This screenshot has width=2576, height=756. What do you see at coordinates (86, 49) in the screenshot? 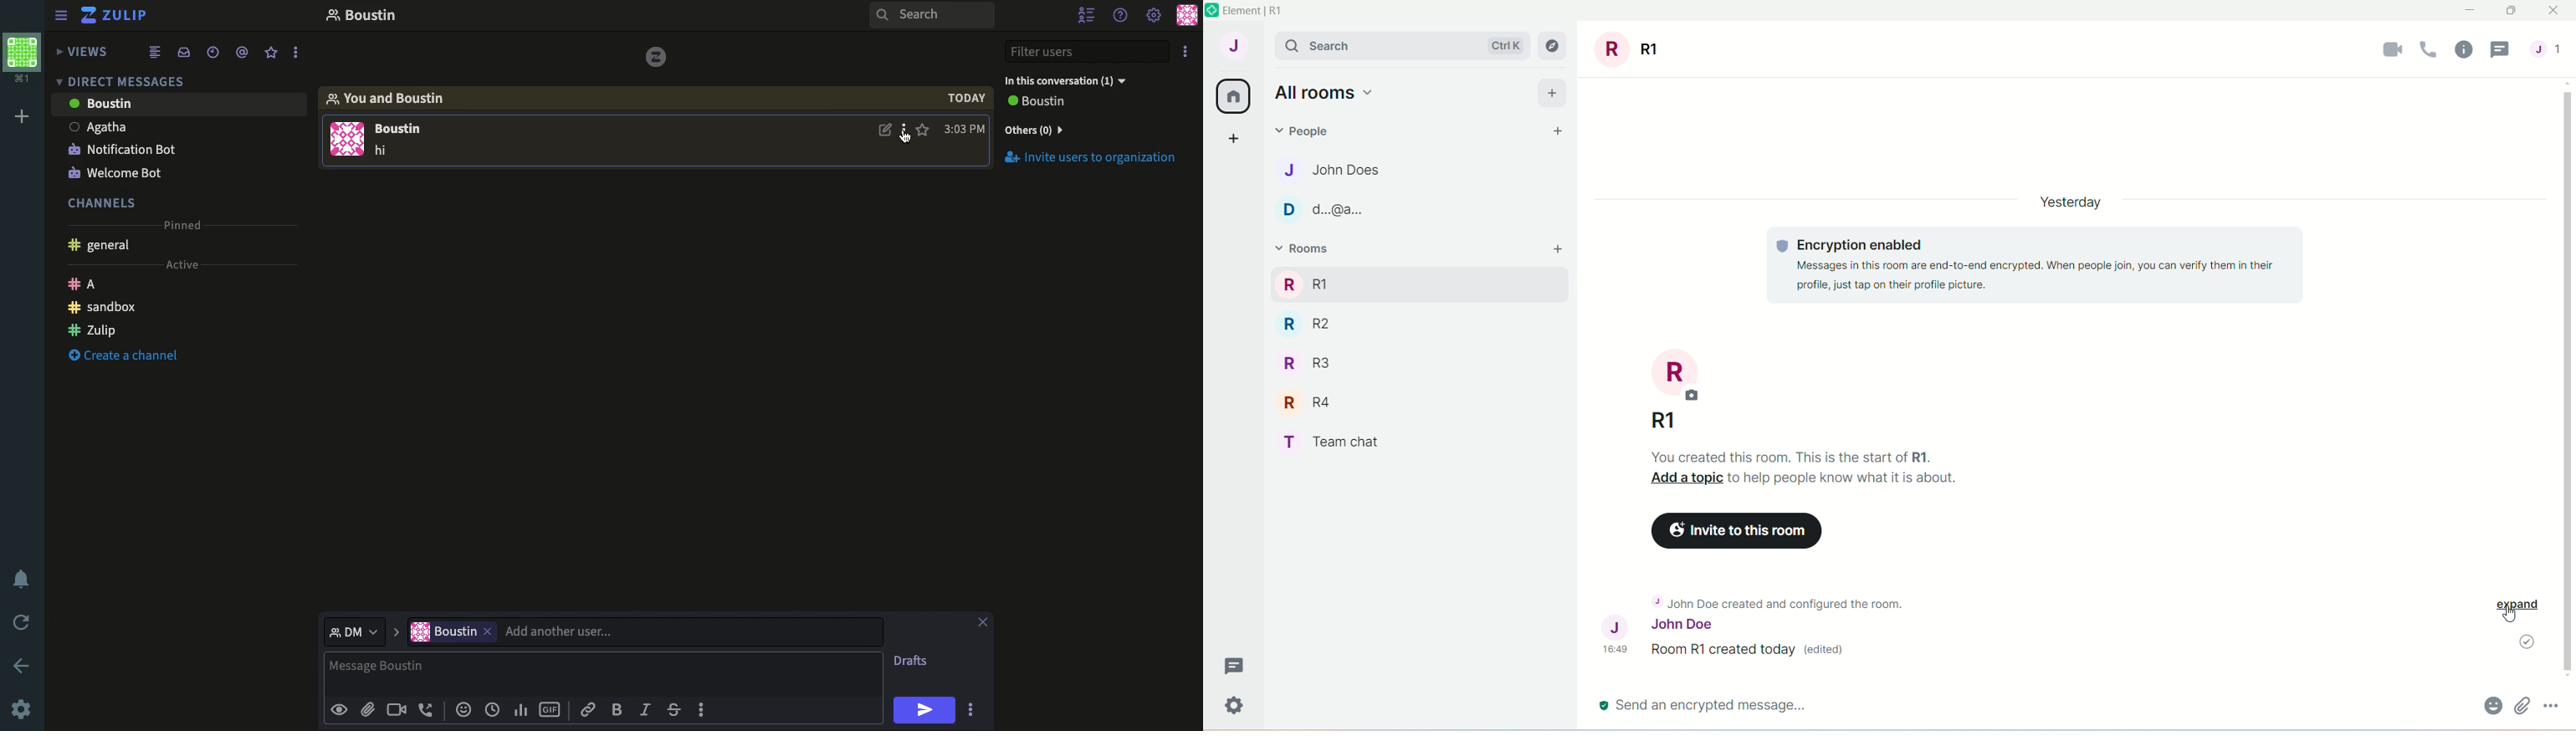
I see `Views` at bounding box center [86, 49].